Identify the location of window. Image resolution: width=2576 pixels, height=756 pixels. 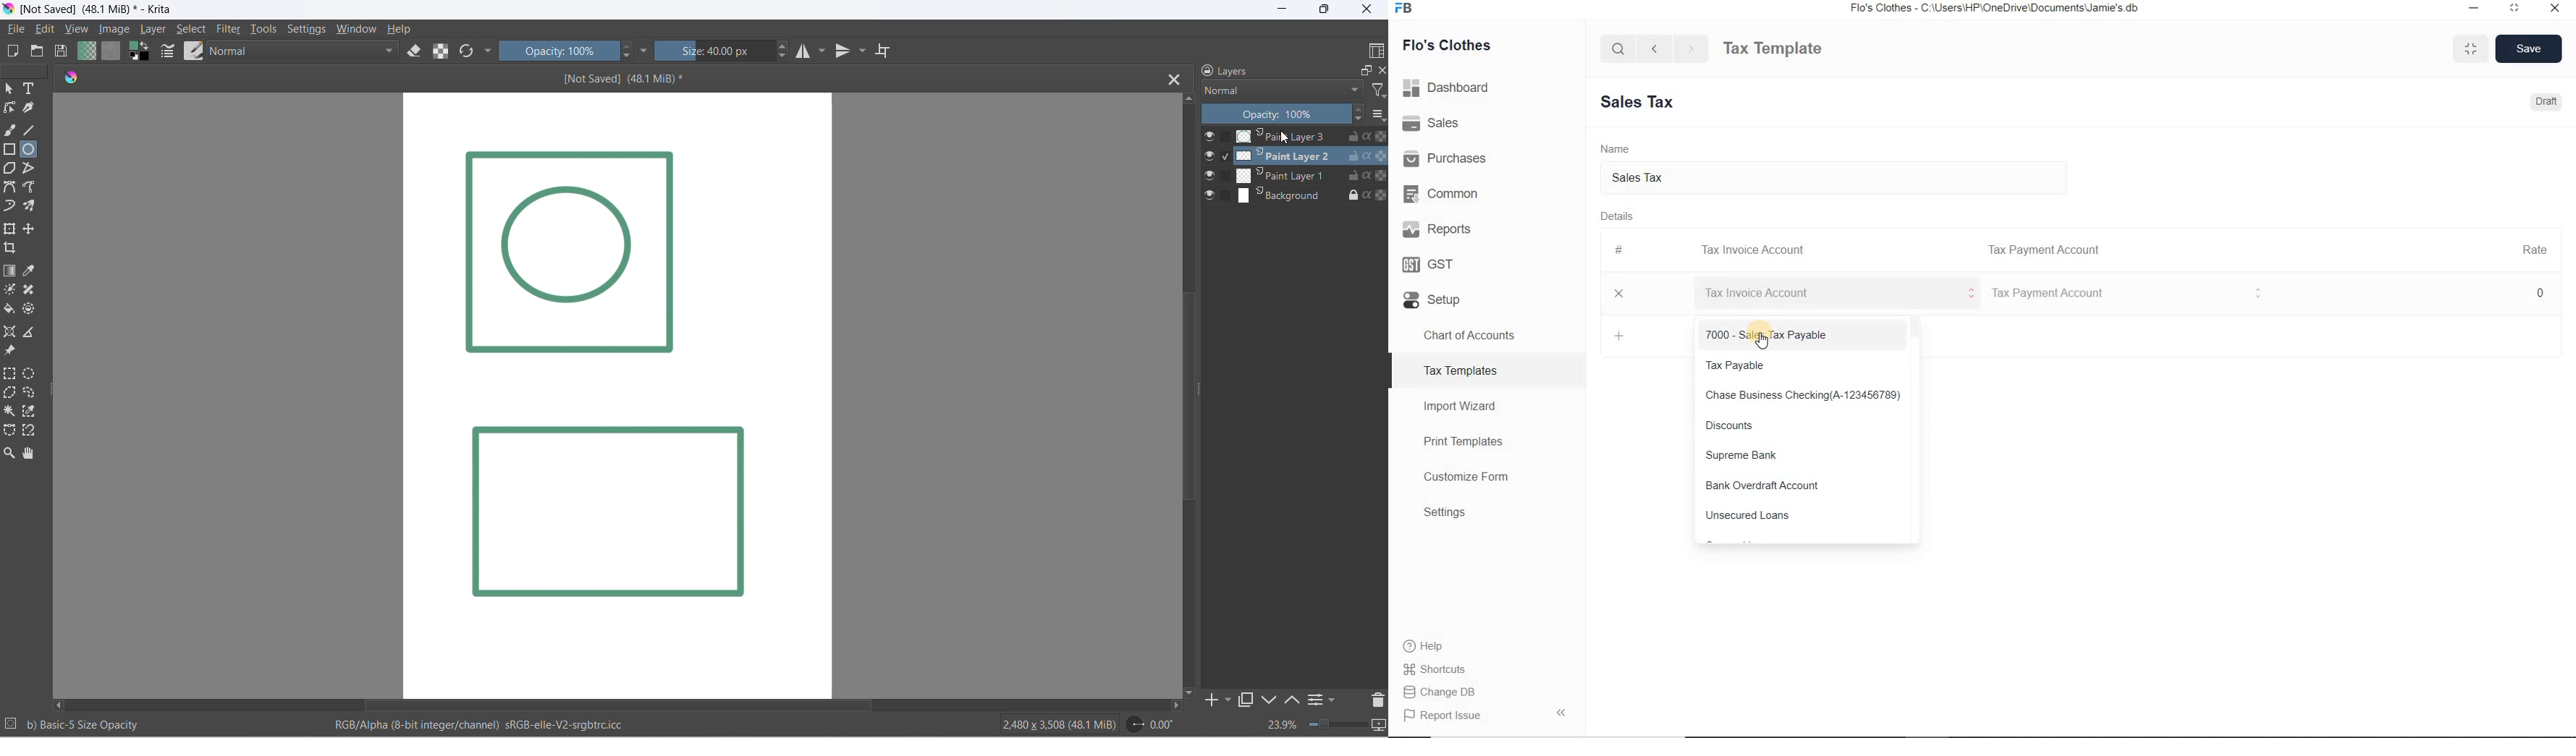
(358, 29).